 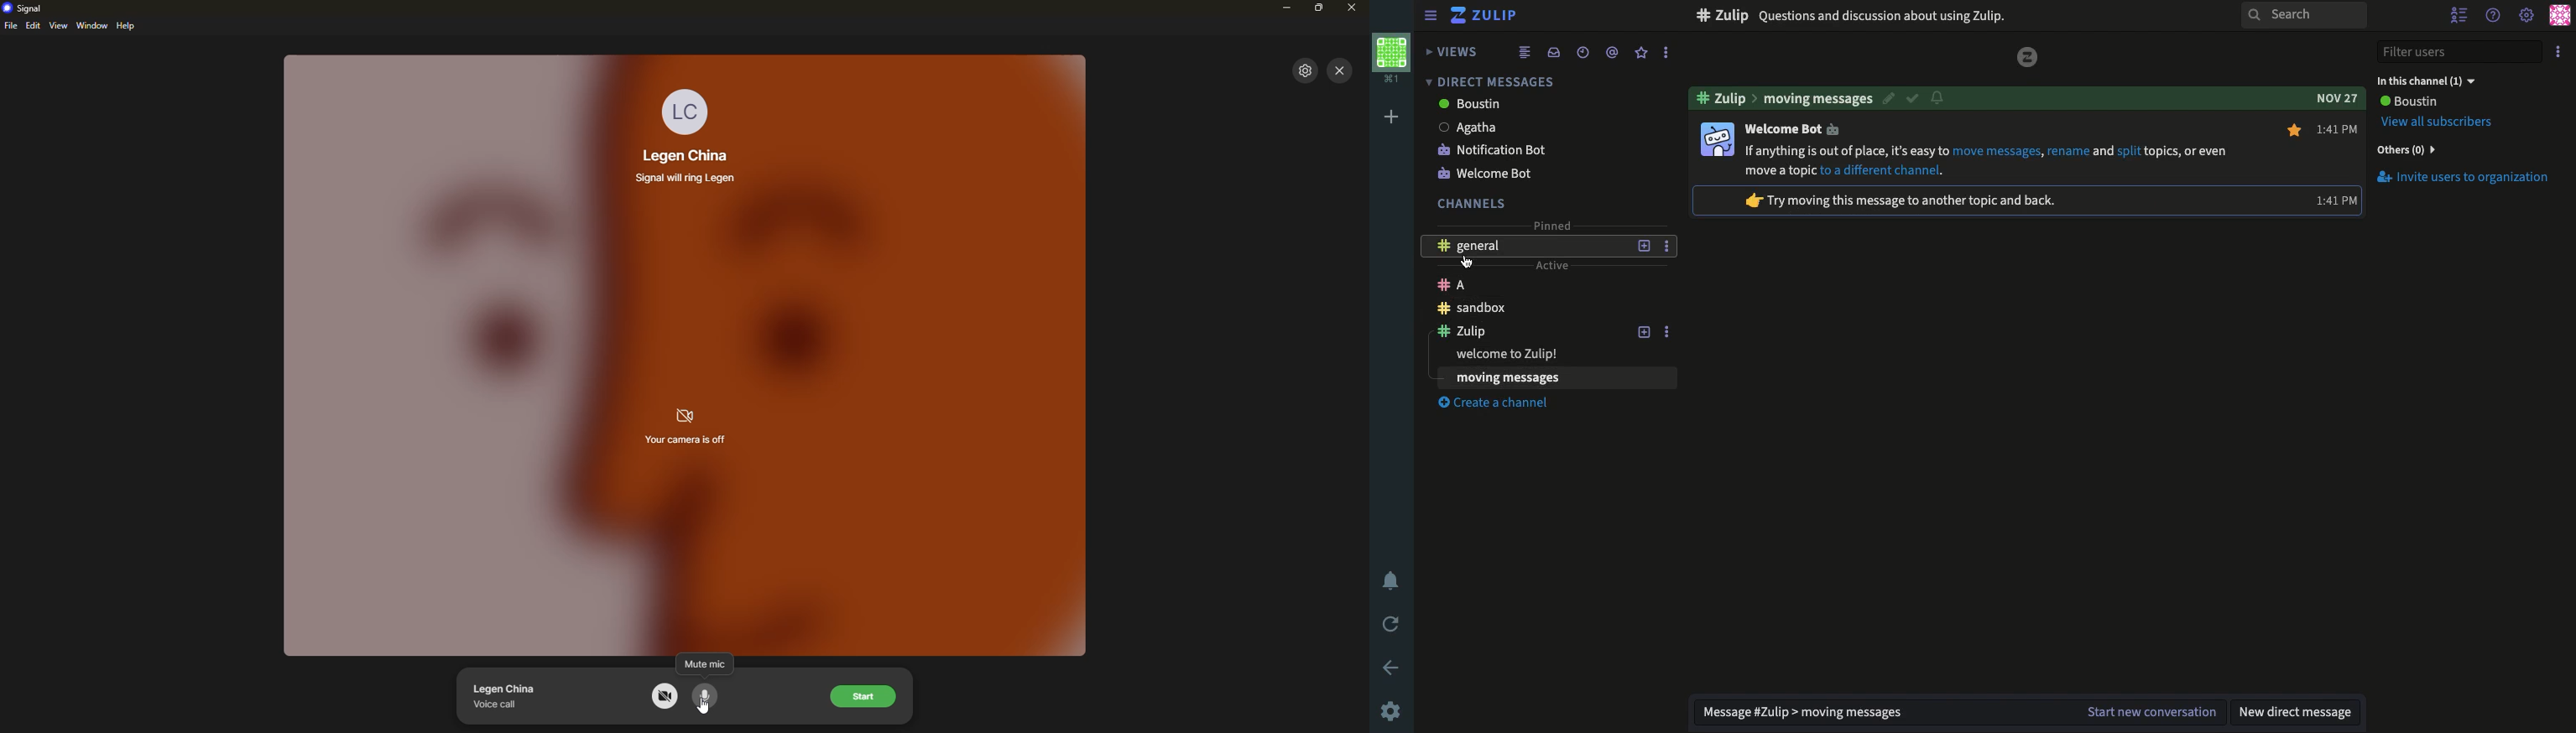 I want to click on Active, so click(x=1551, y=263).